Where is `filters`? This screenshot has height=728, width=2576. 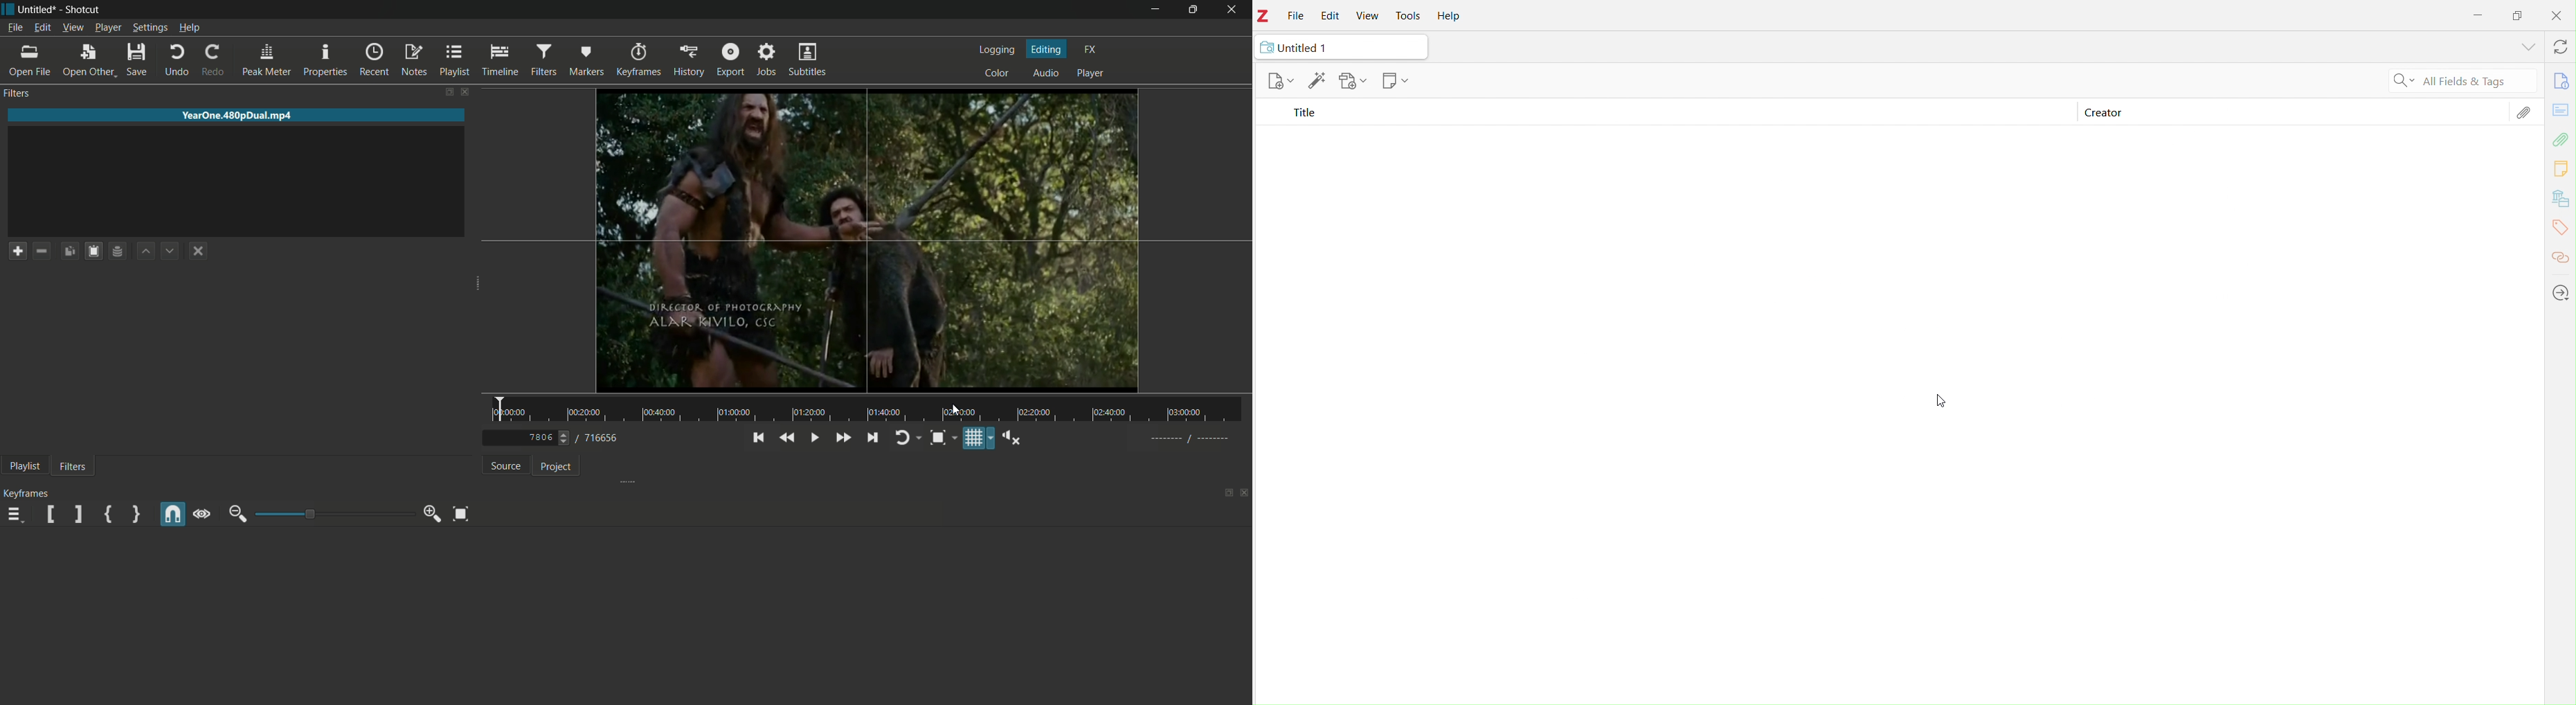
filters is located at coordinates (544, 60).